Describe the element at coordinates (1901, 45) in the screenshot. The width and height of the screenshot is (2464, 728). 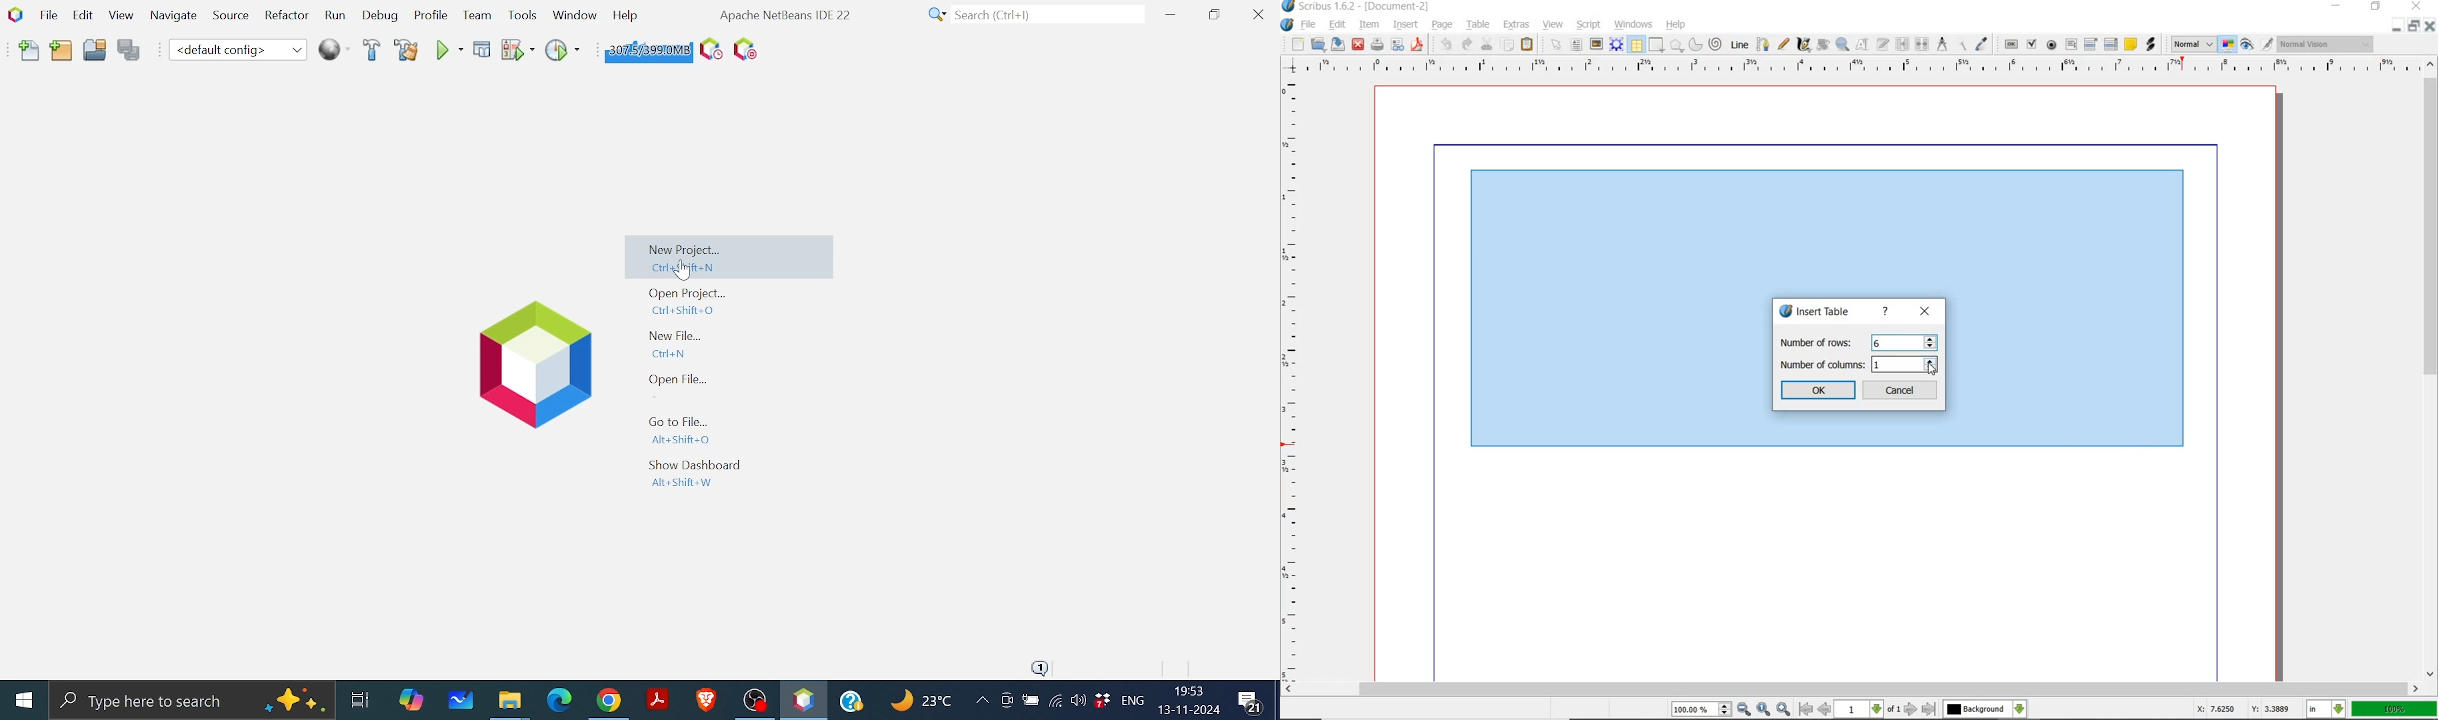
I see `link text frame` at that location.